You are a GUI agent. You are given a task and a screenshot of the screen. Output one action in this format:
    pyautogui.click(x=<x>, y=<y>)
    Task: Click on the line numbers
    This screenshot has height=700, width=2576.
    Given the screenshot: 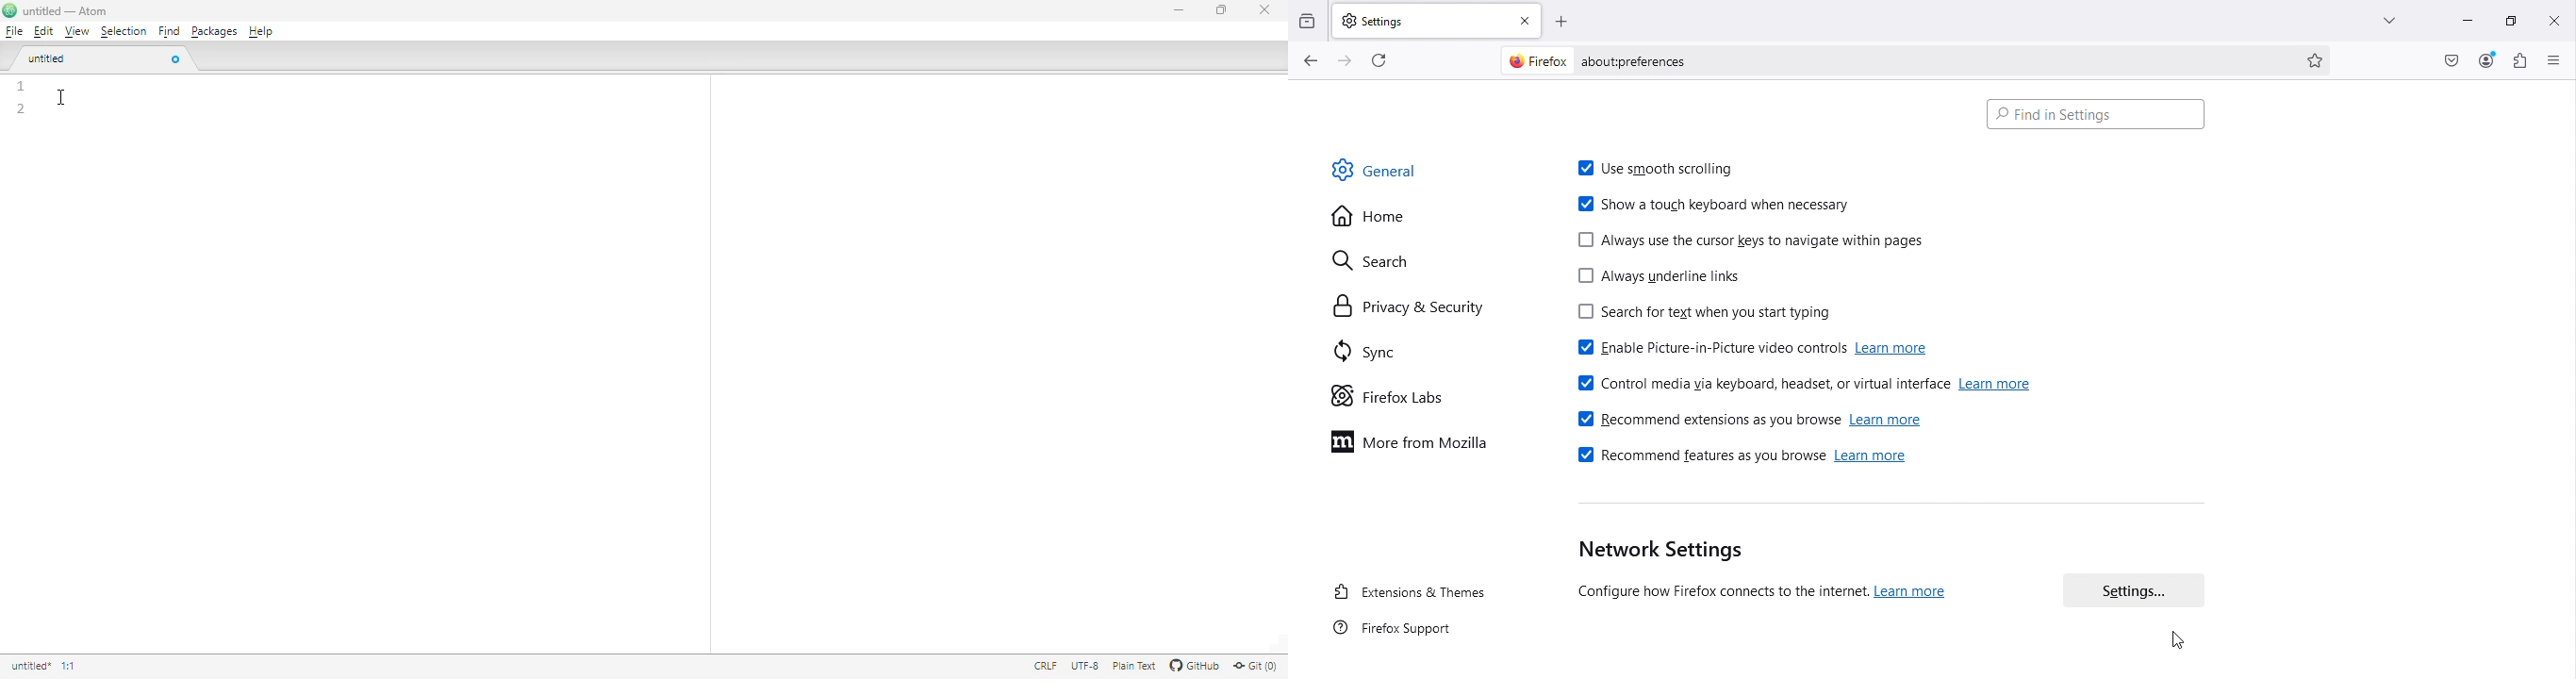 What is the action you would take?
    pyautogui.click(x=22, y=97)
    